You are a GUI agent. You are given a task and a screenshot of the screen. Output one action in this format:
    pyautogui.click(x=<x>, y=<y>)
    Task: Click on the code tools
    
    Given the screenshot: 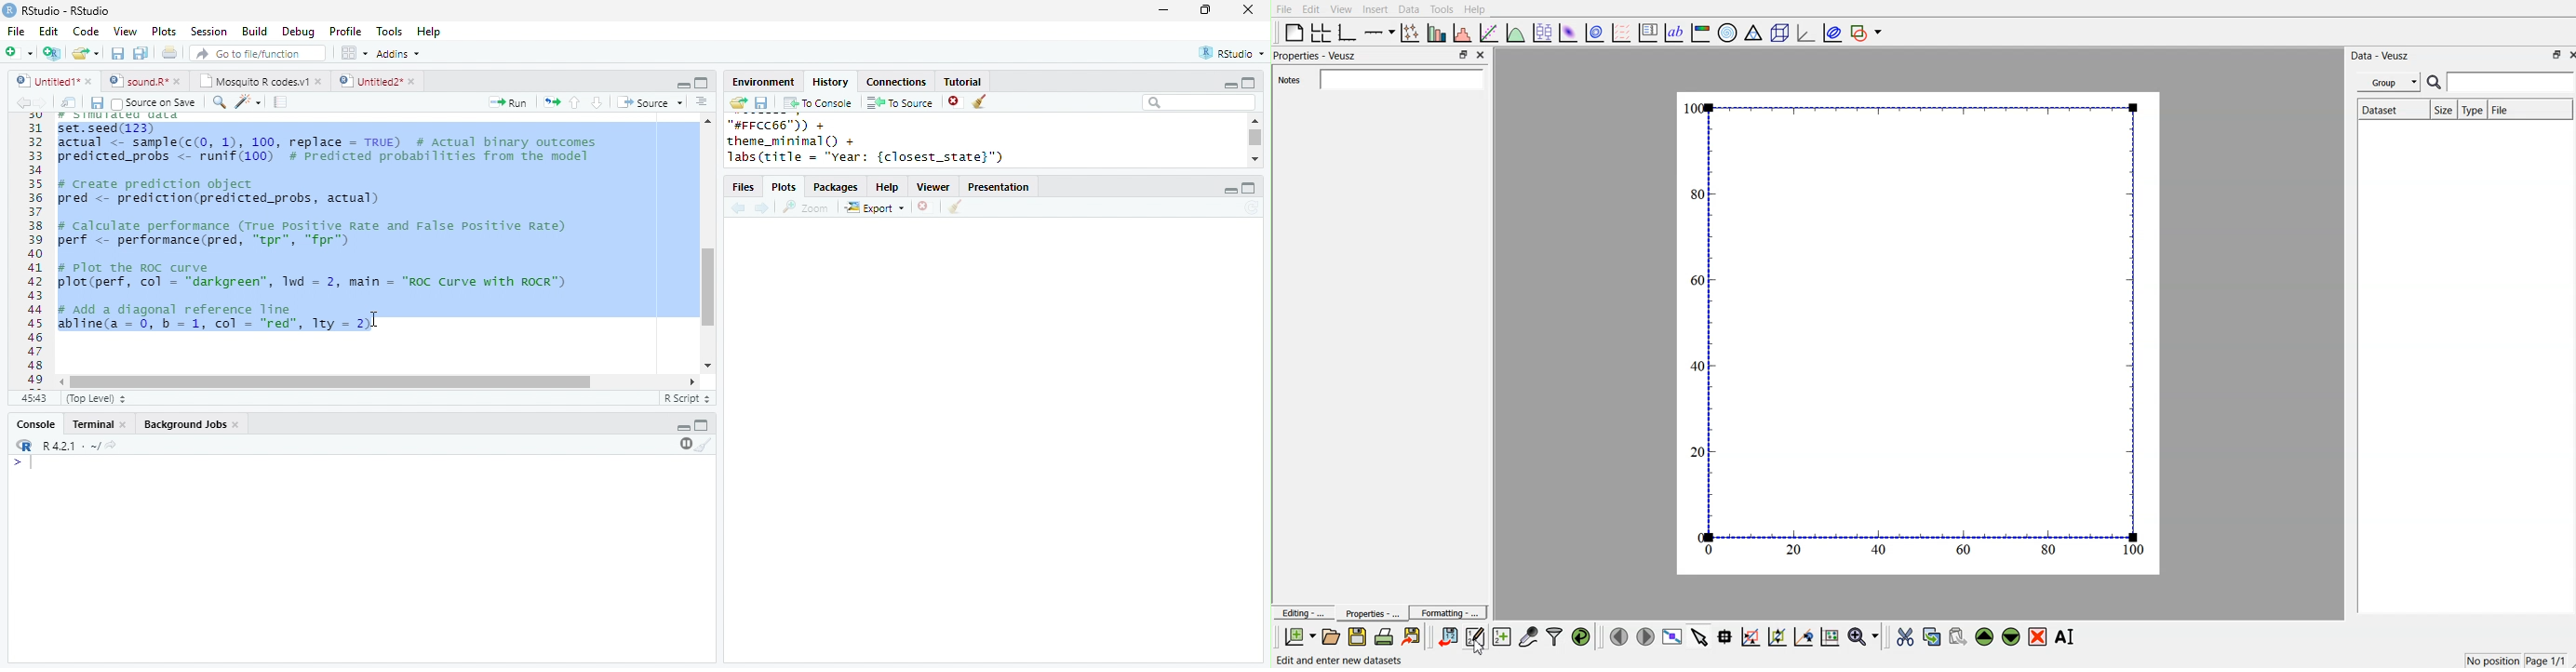 What is the action you would take?
    pyautogui.click(x=248, y=101)
    